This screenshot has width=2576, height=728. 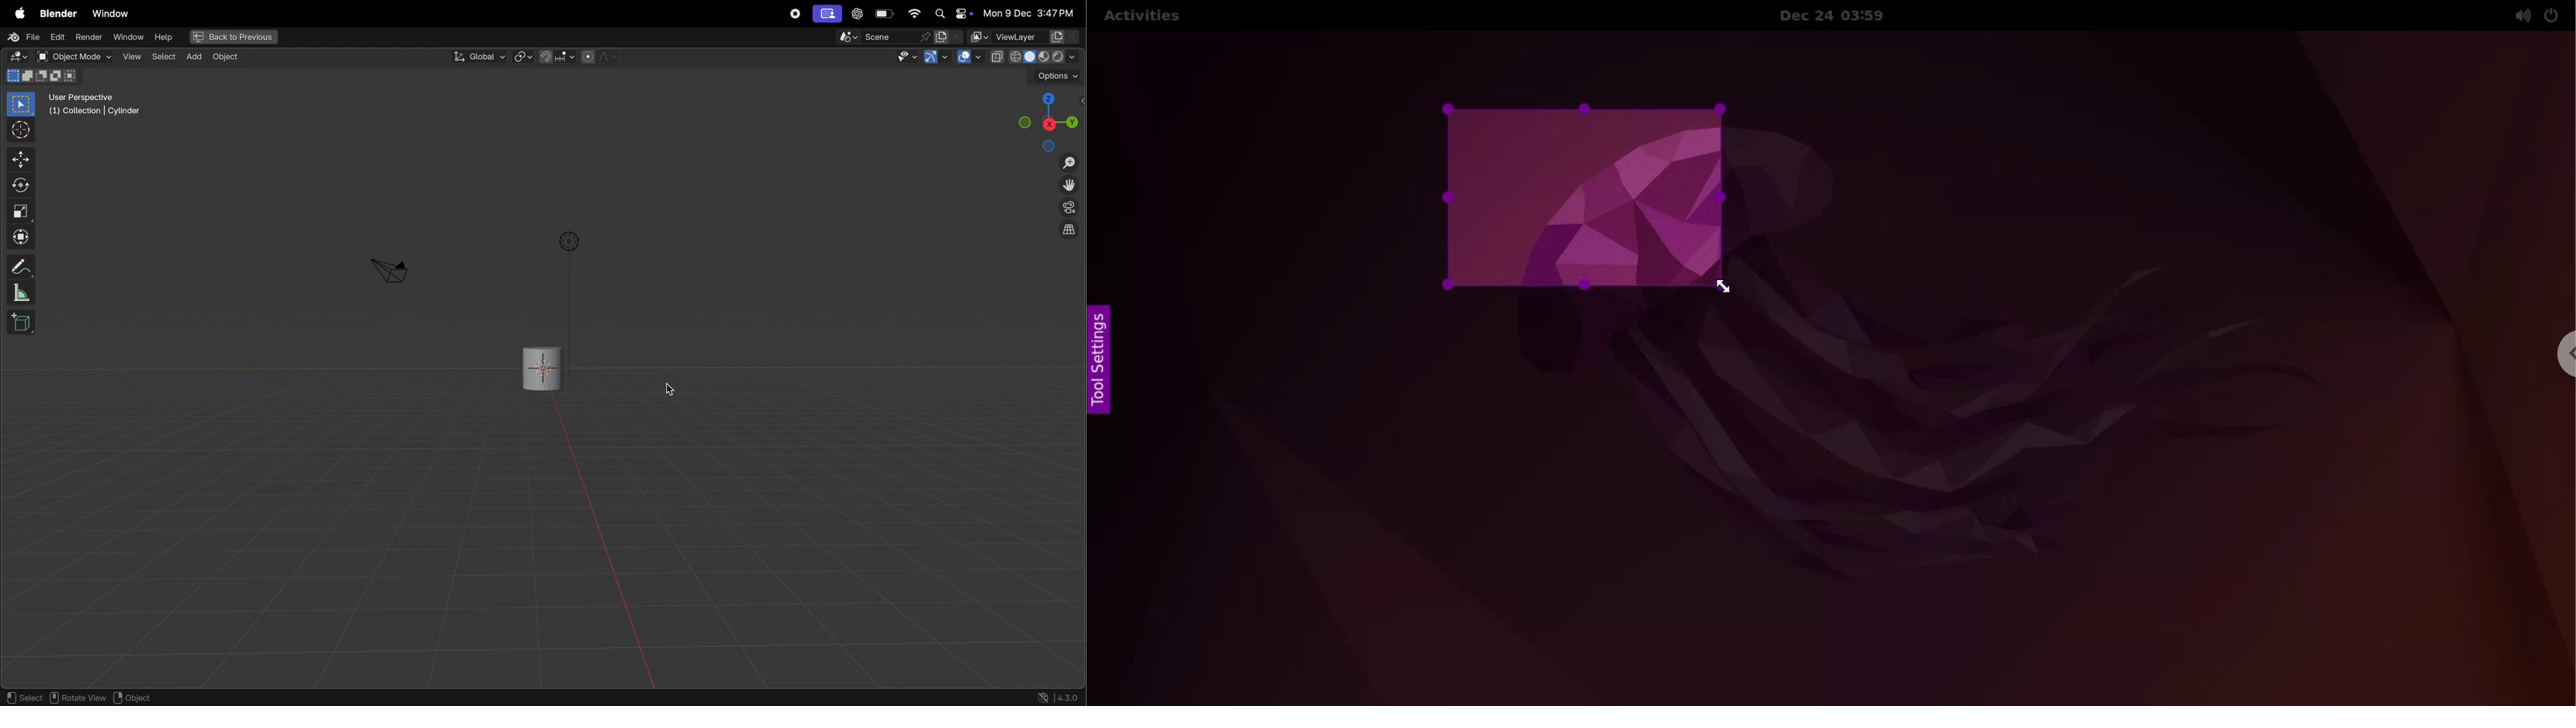 I want to click on resized canvas, so click(x=1583, y=196).